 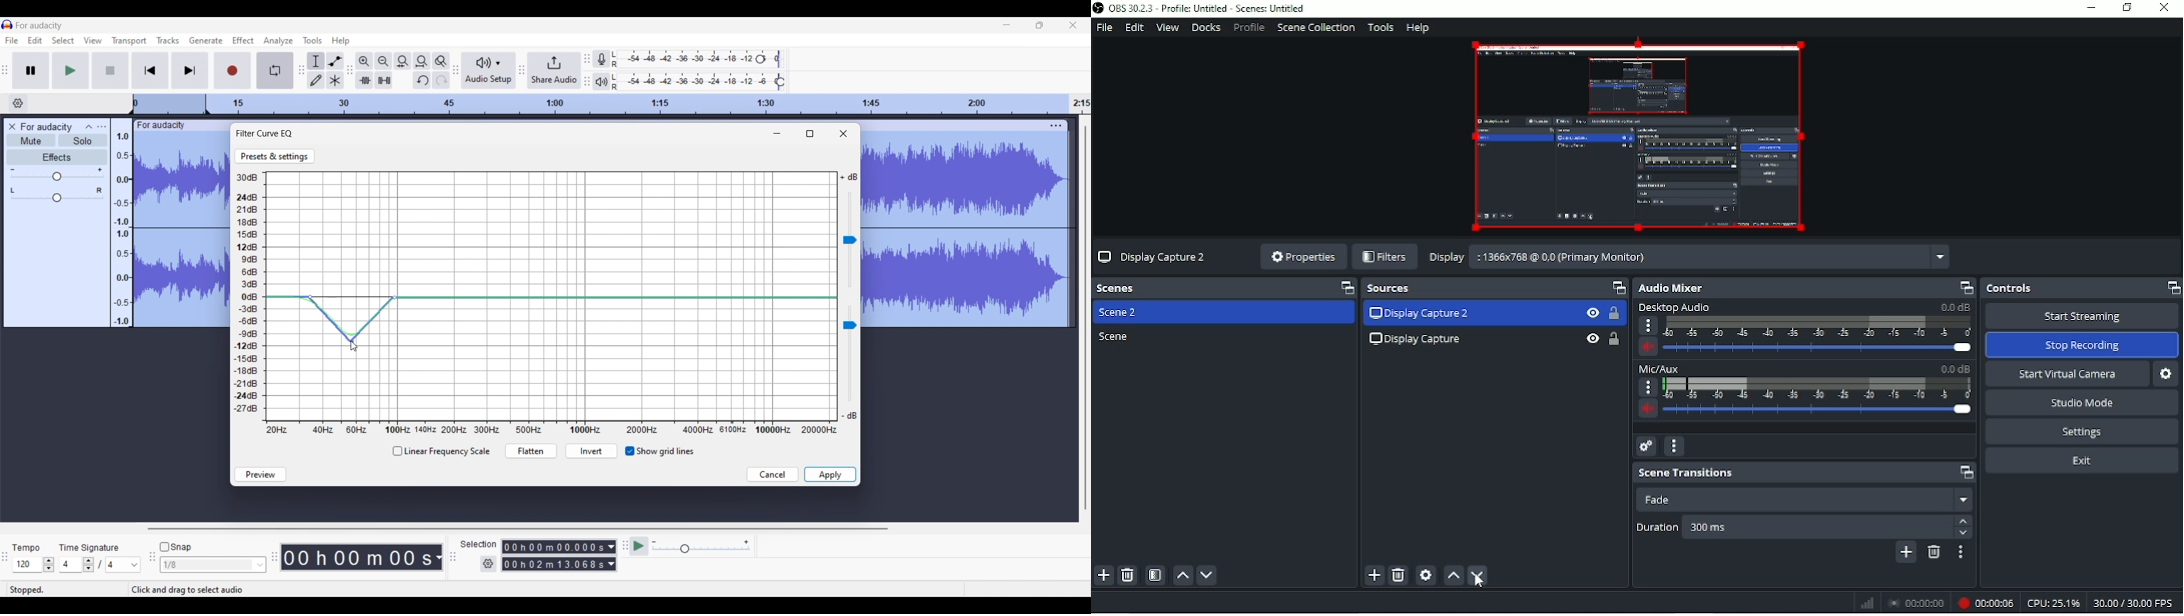 What do you see at coordinates (316, 80) in the screenshot?
I see `Draw tool` at bounding box center [316, 80].